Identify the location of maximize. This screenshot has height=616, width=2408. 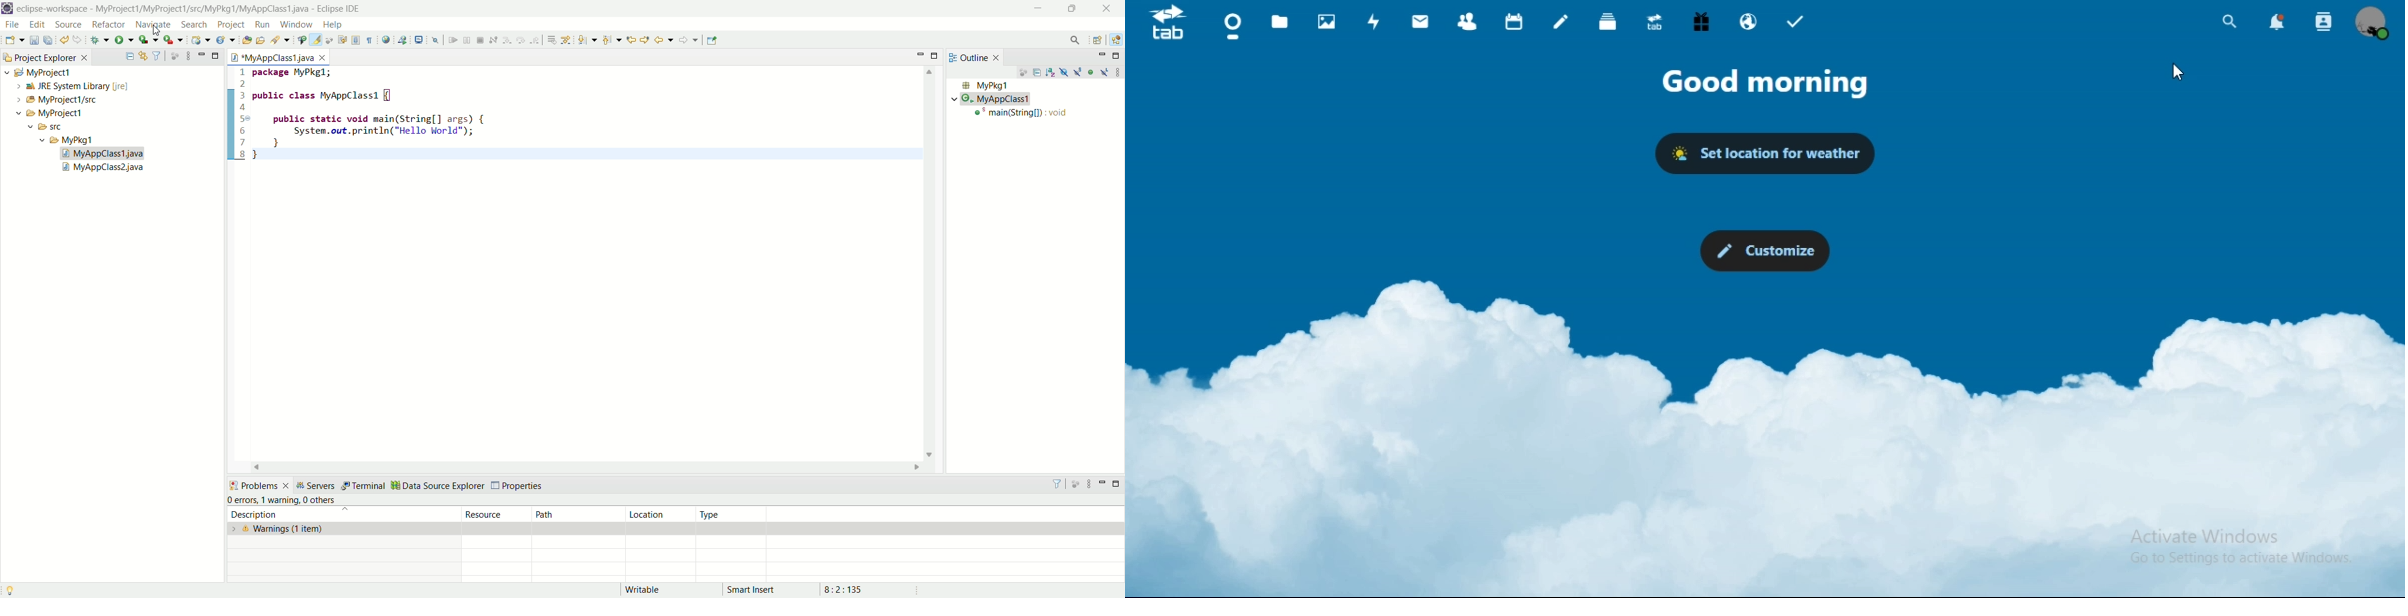
(1118, 56).